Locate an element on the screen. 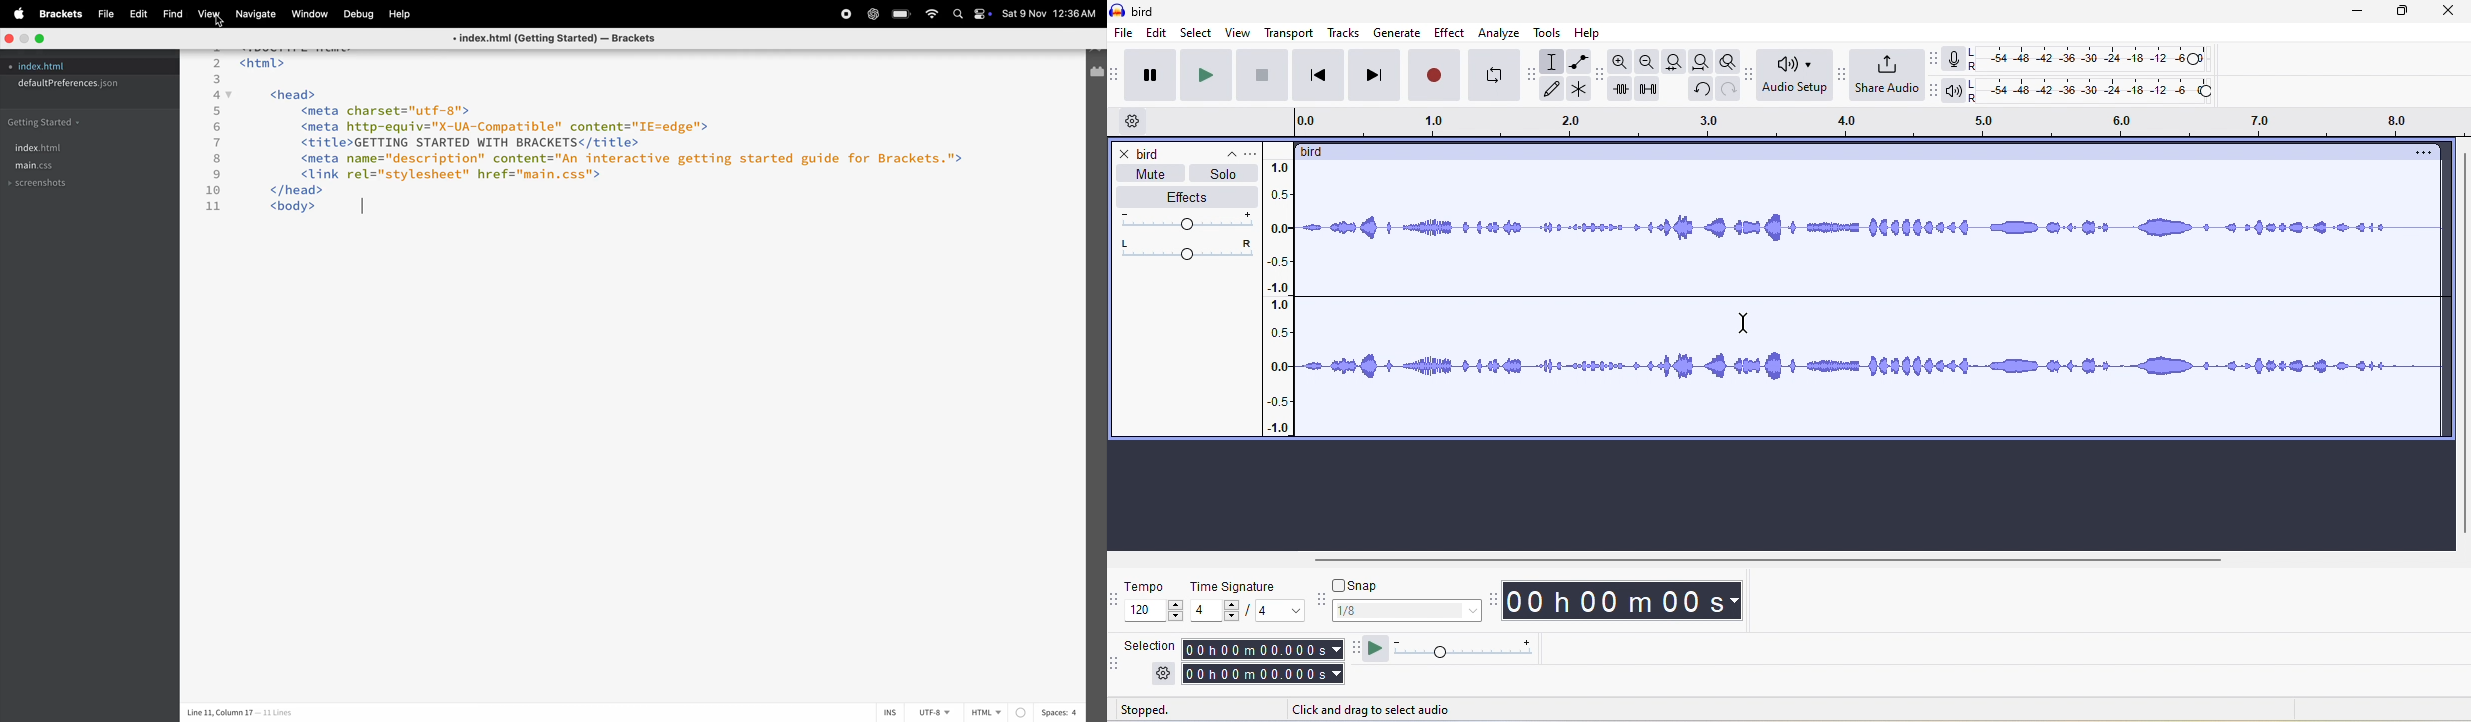  file is located at coordinates (103, 15).